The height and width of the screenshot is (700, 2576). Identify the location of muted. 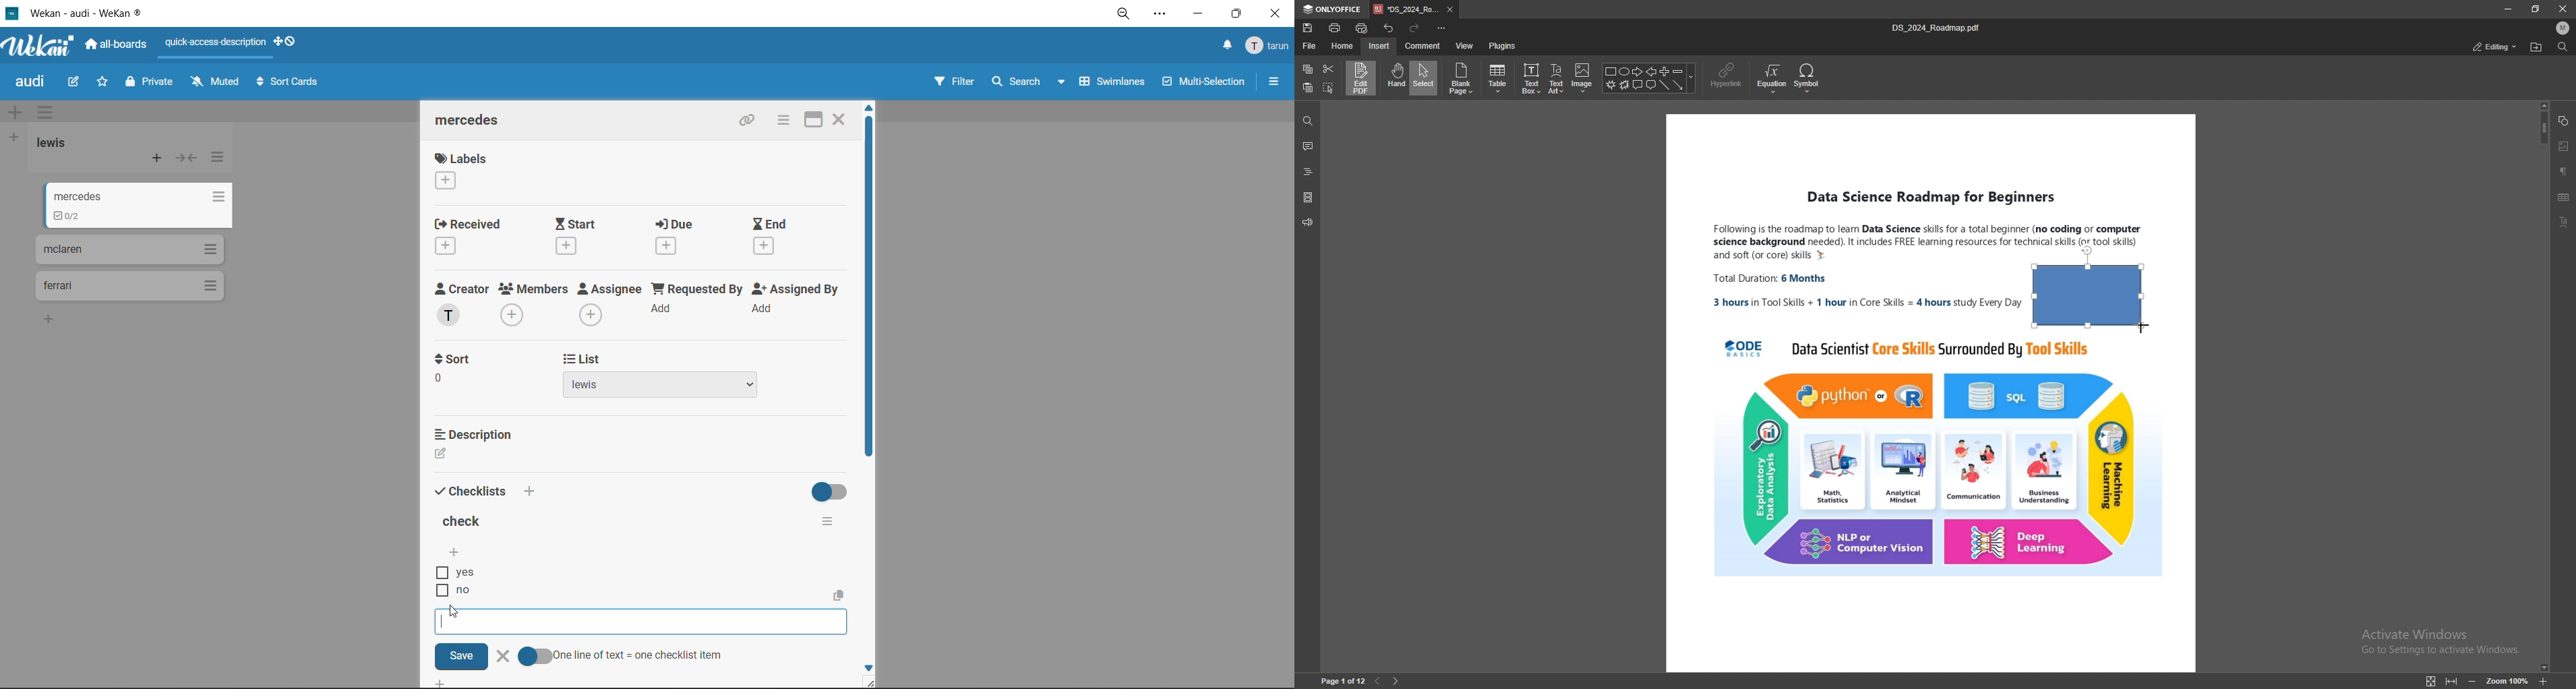
(214, 81).